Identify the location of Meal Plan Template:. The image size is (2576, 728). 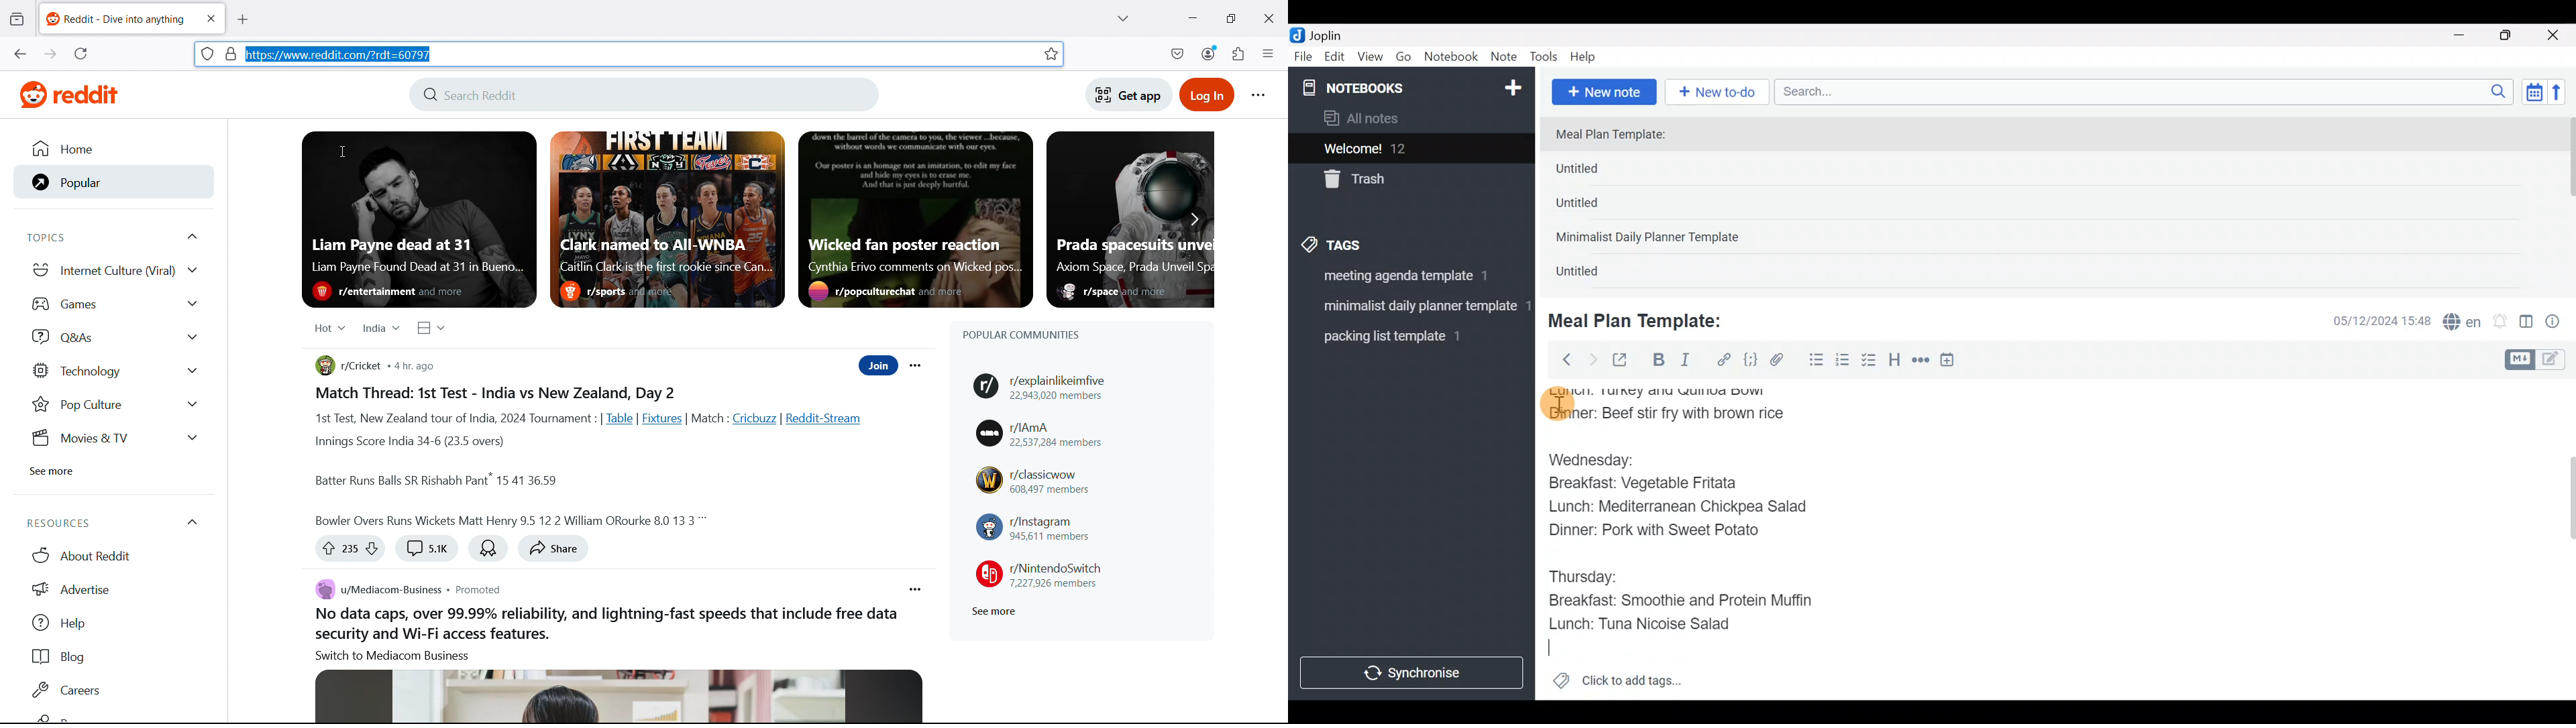
(1619, 135).